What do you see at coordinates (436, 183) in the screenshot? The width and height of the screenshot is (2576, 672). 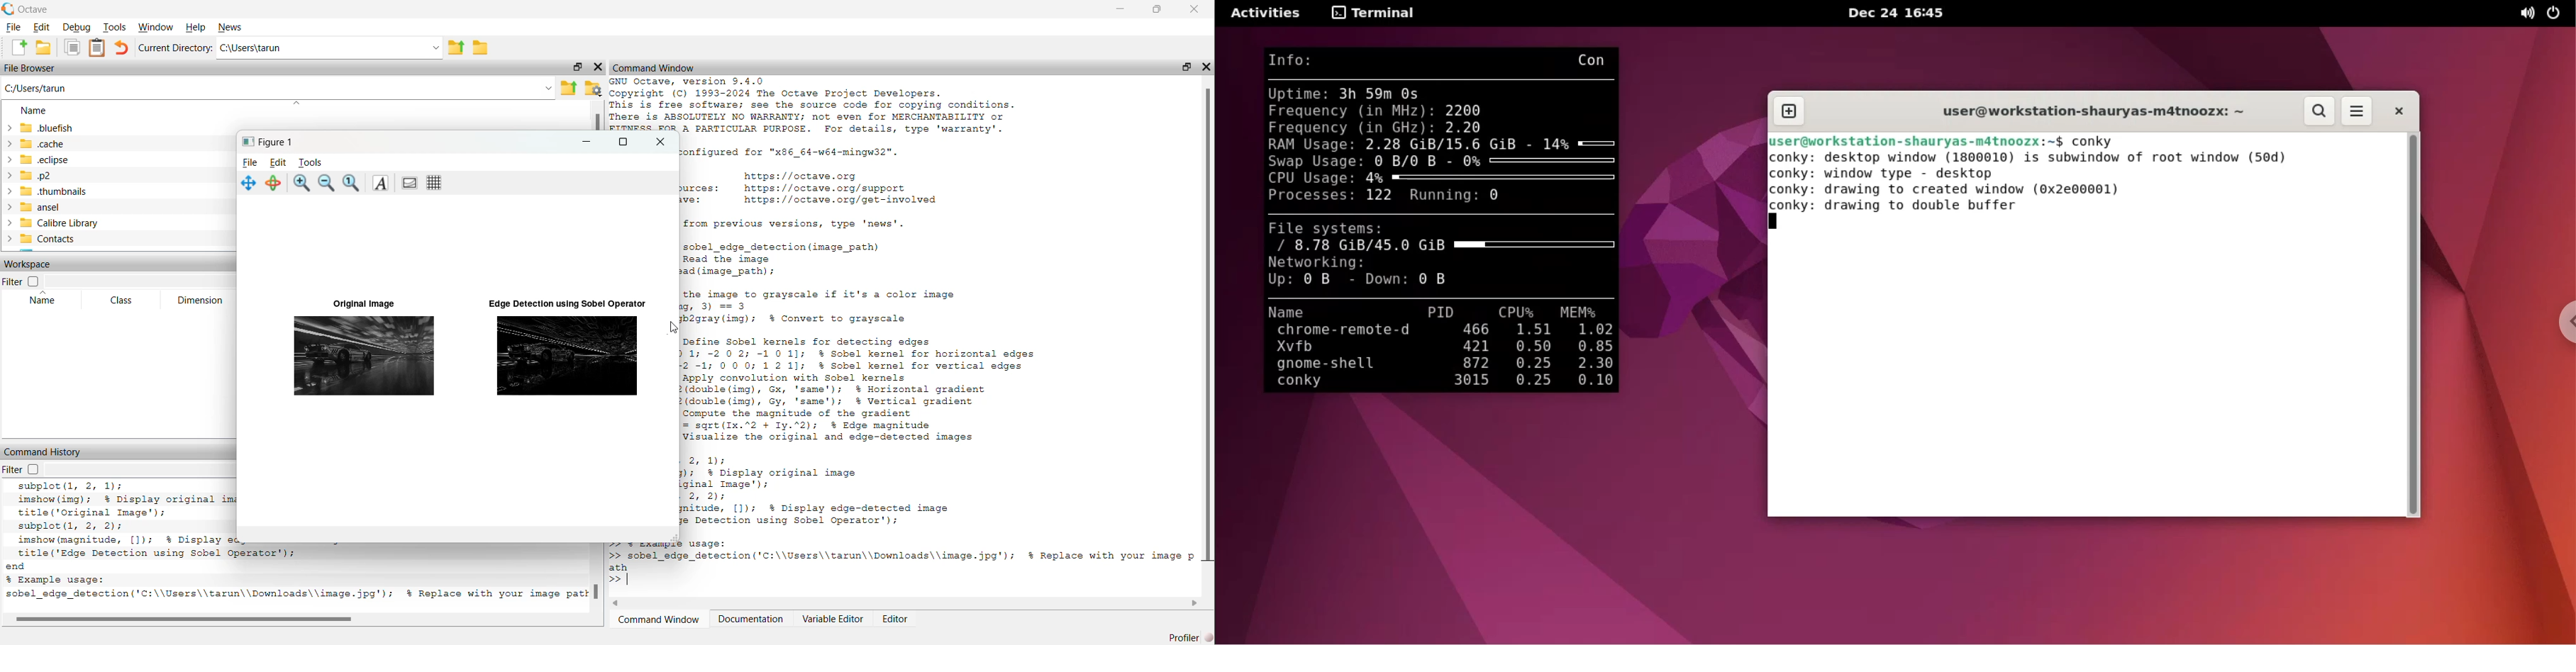 I see `Toggle current axes grid visibility (edited) ` at bounding box center [436, 183].